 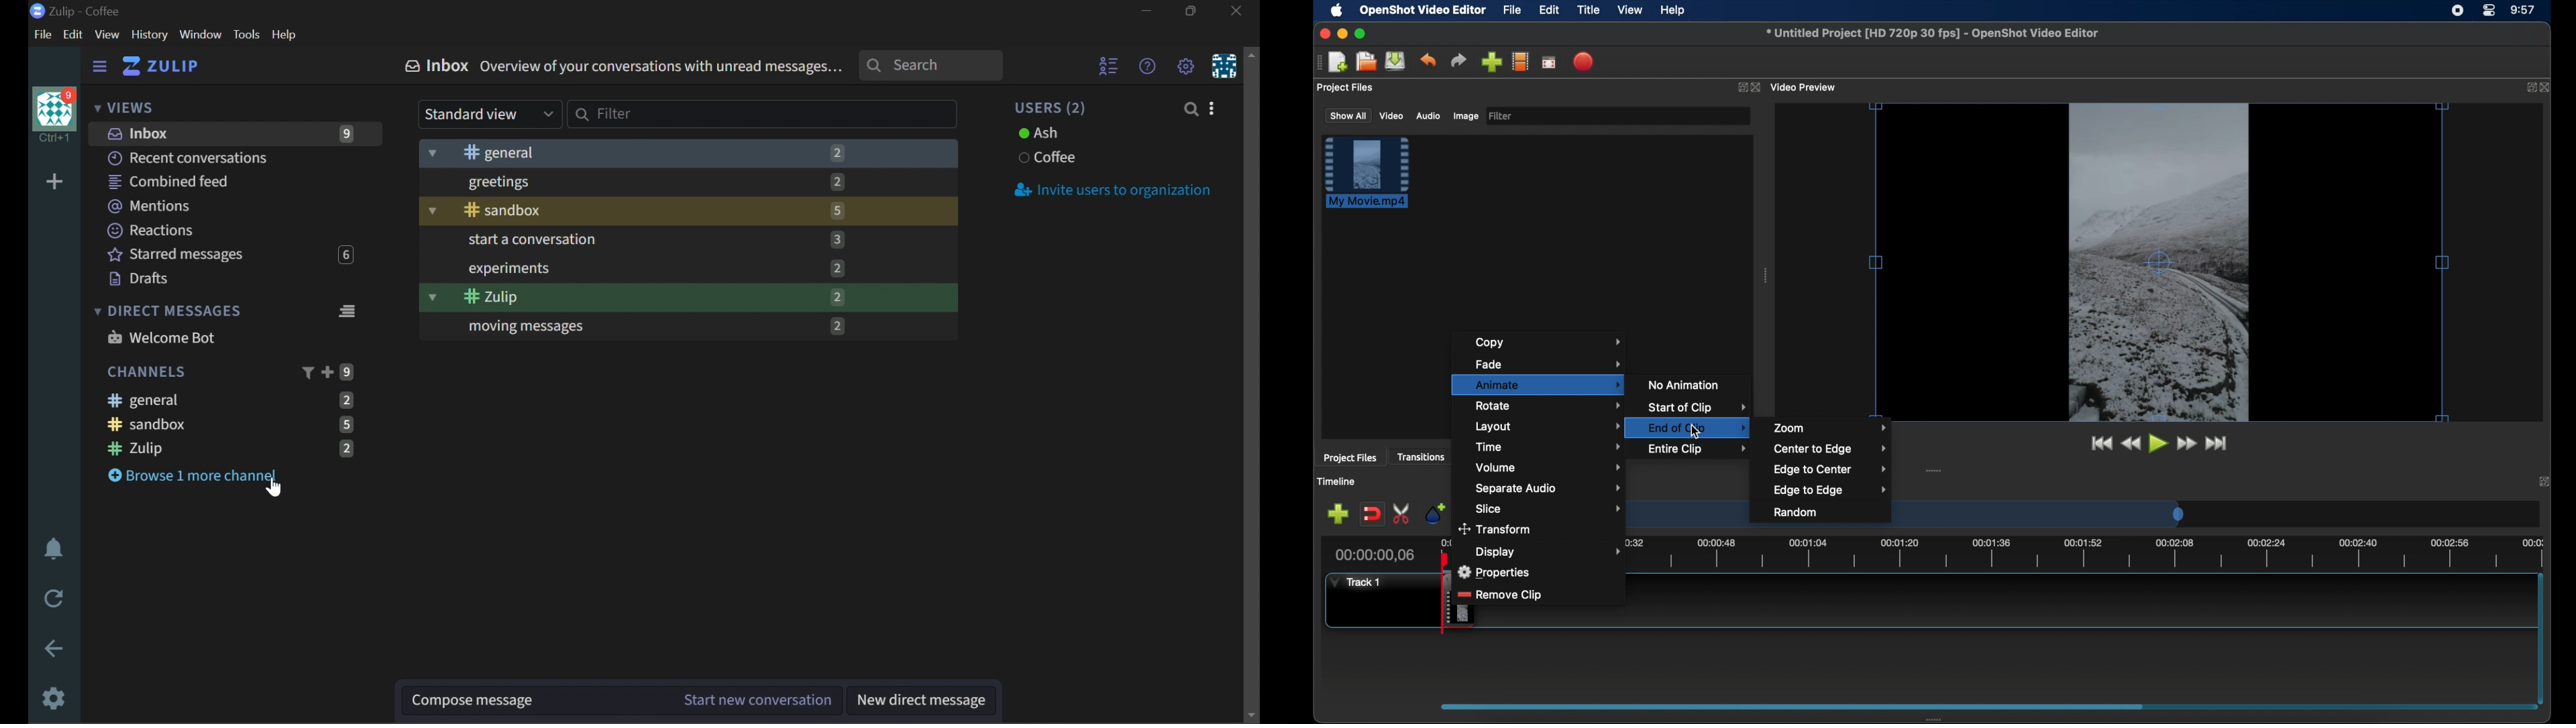 I want to click on SCROLLBAR, so click(x=1252, y=384).